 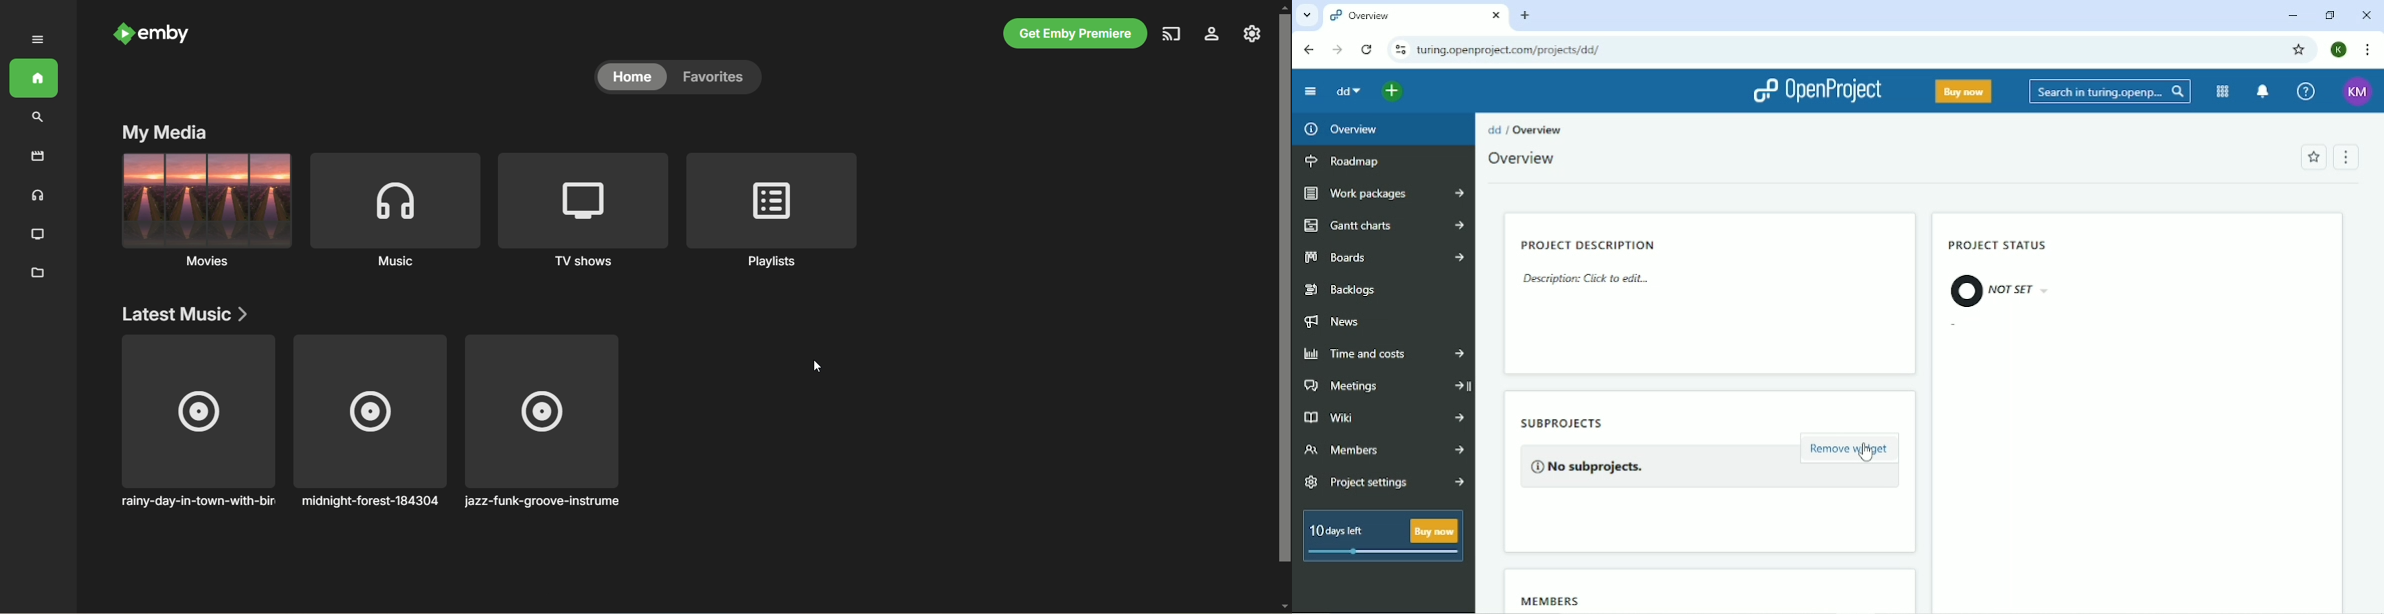 I want to click on OpenProject, so click(x=1814, y=92).